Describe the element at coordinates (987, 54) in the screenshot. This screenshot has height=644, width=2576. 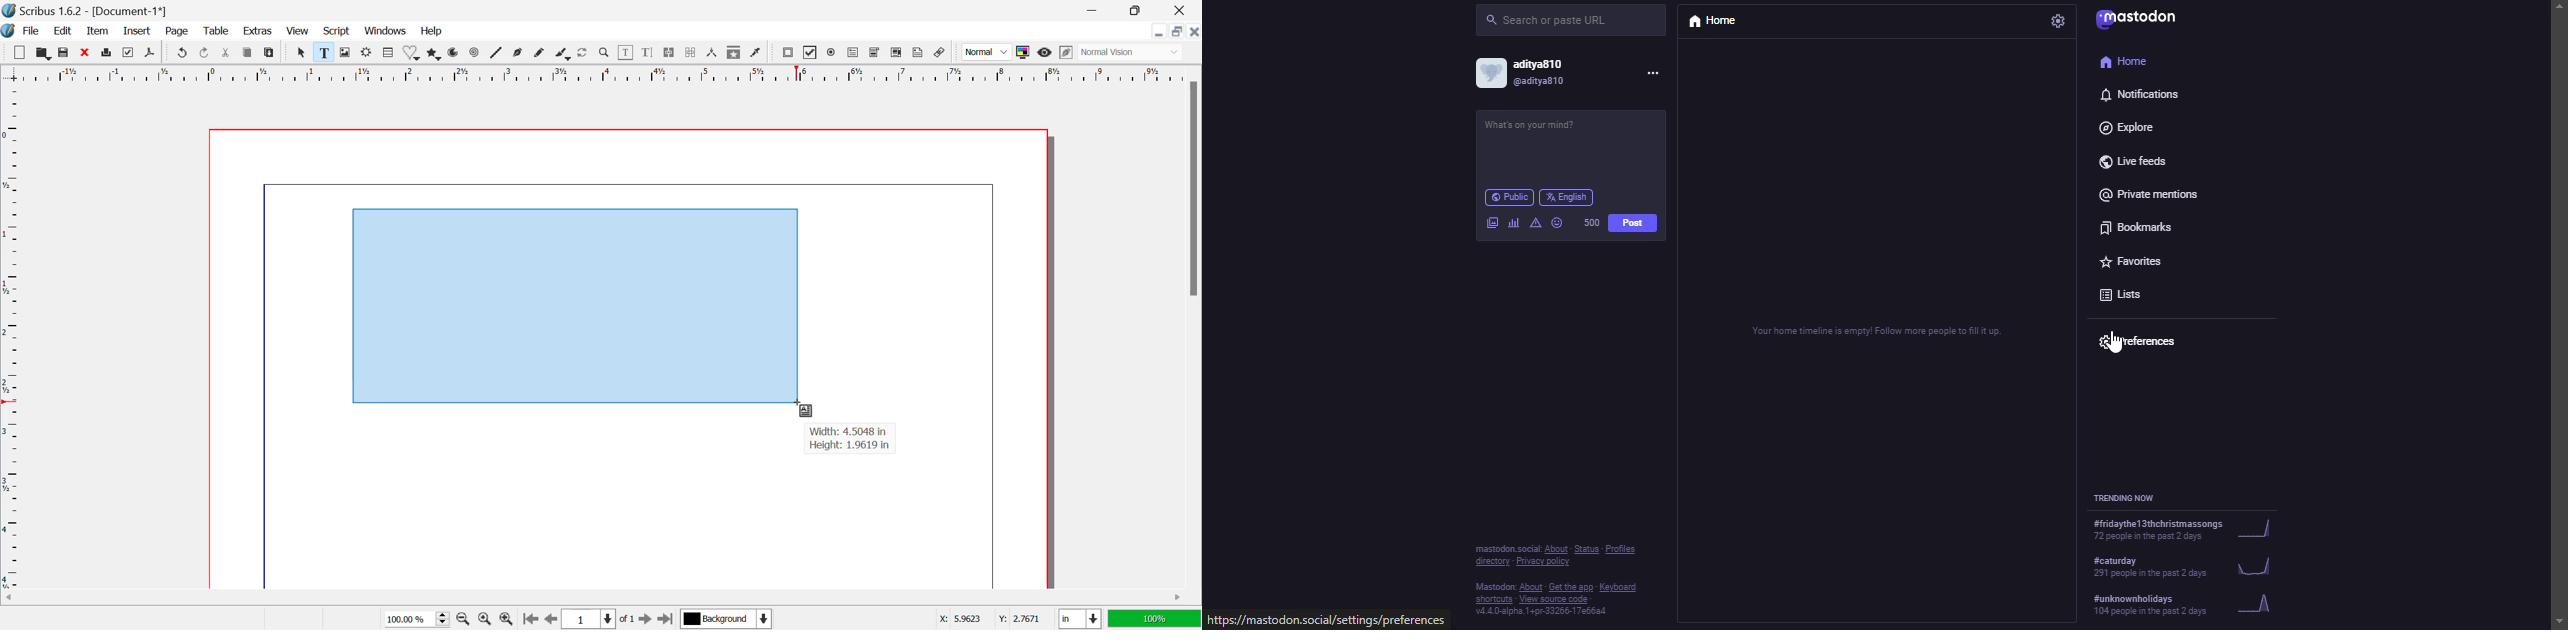
I see `Normal` at that location.